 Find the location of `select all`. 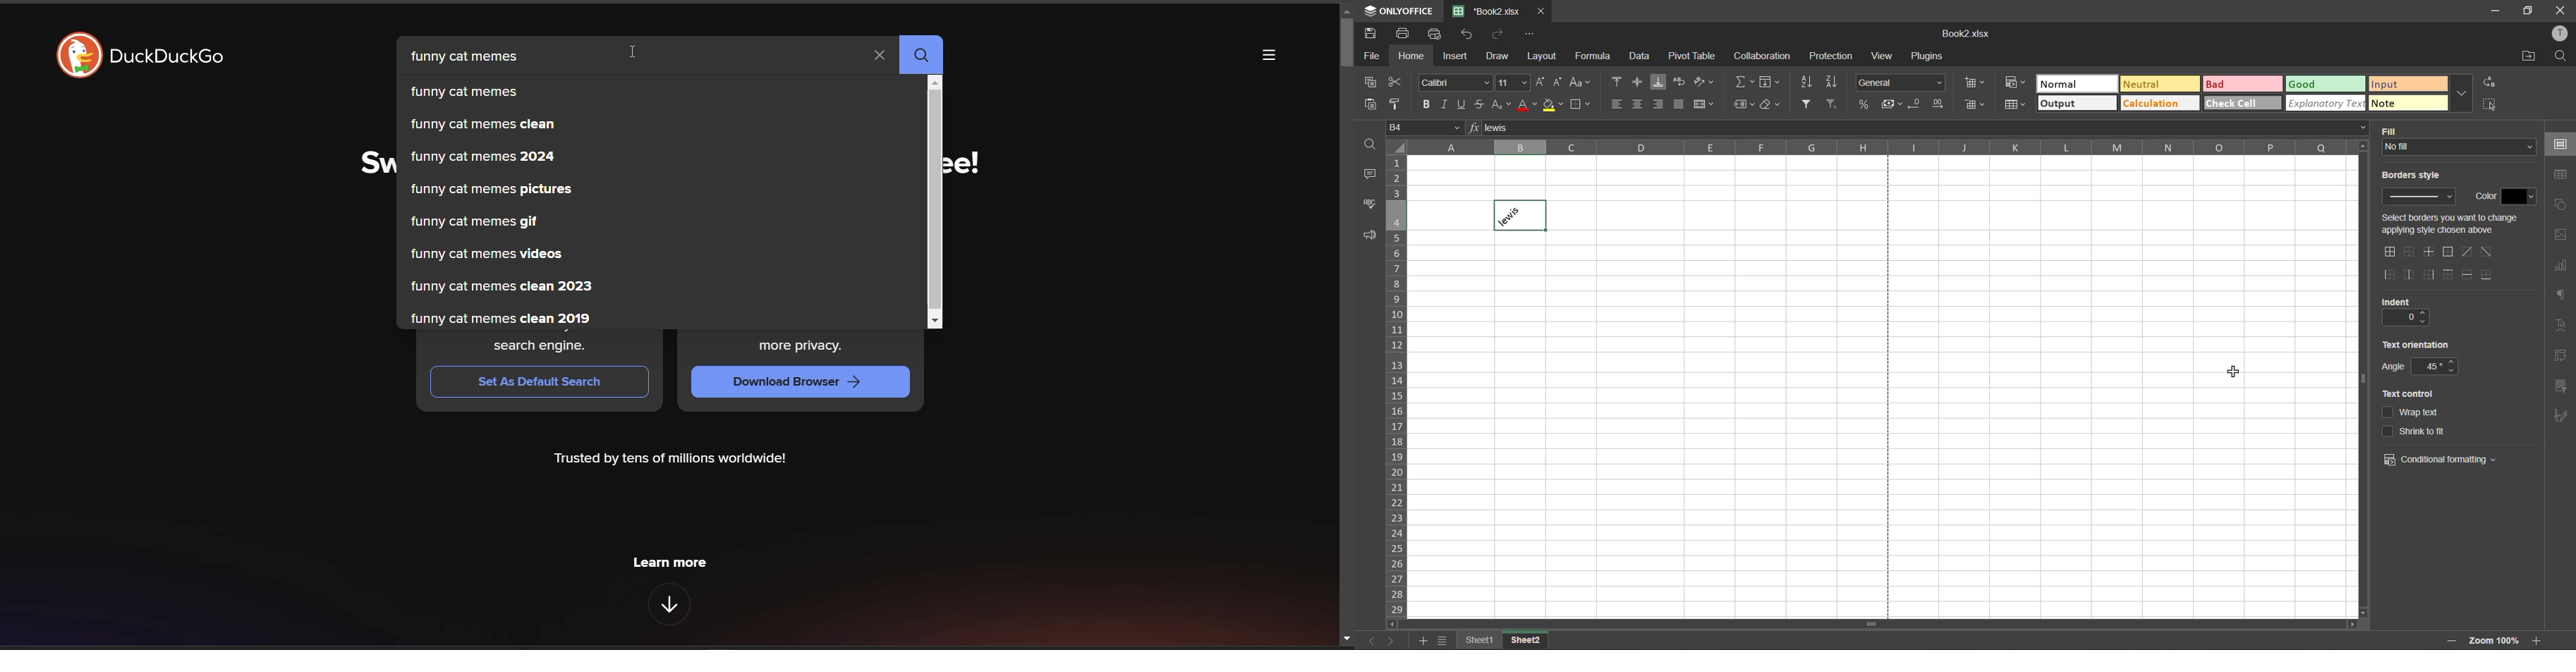

select all is located at coordinates (2490, 104).